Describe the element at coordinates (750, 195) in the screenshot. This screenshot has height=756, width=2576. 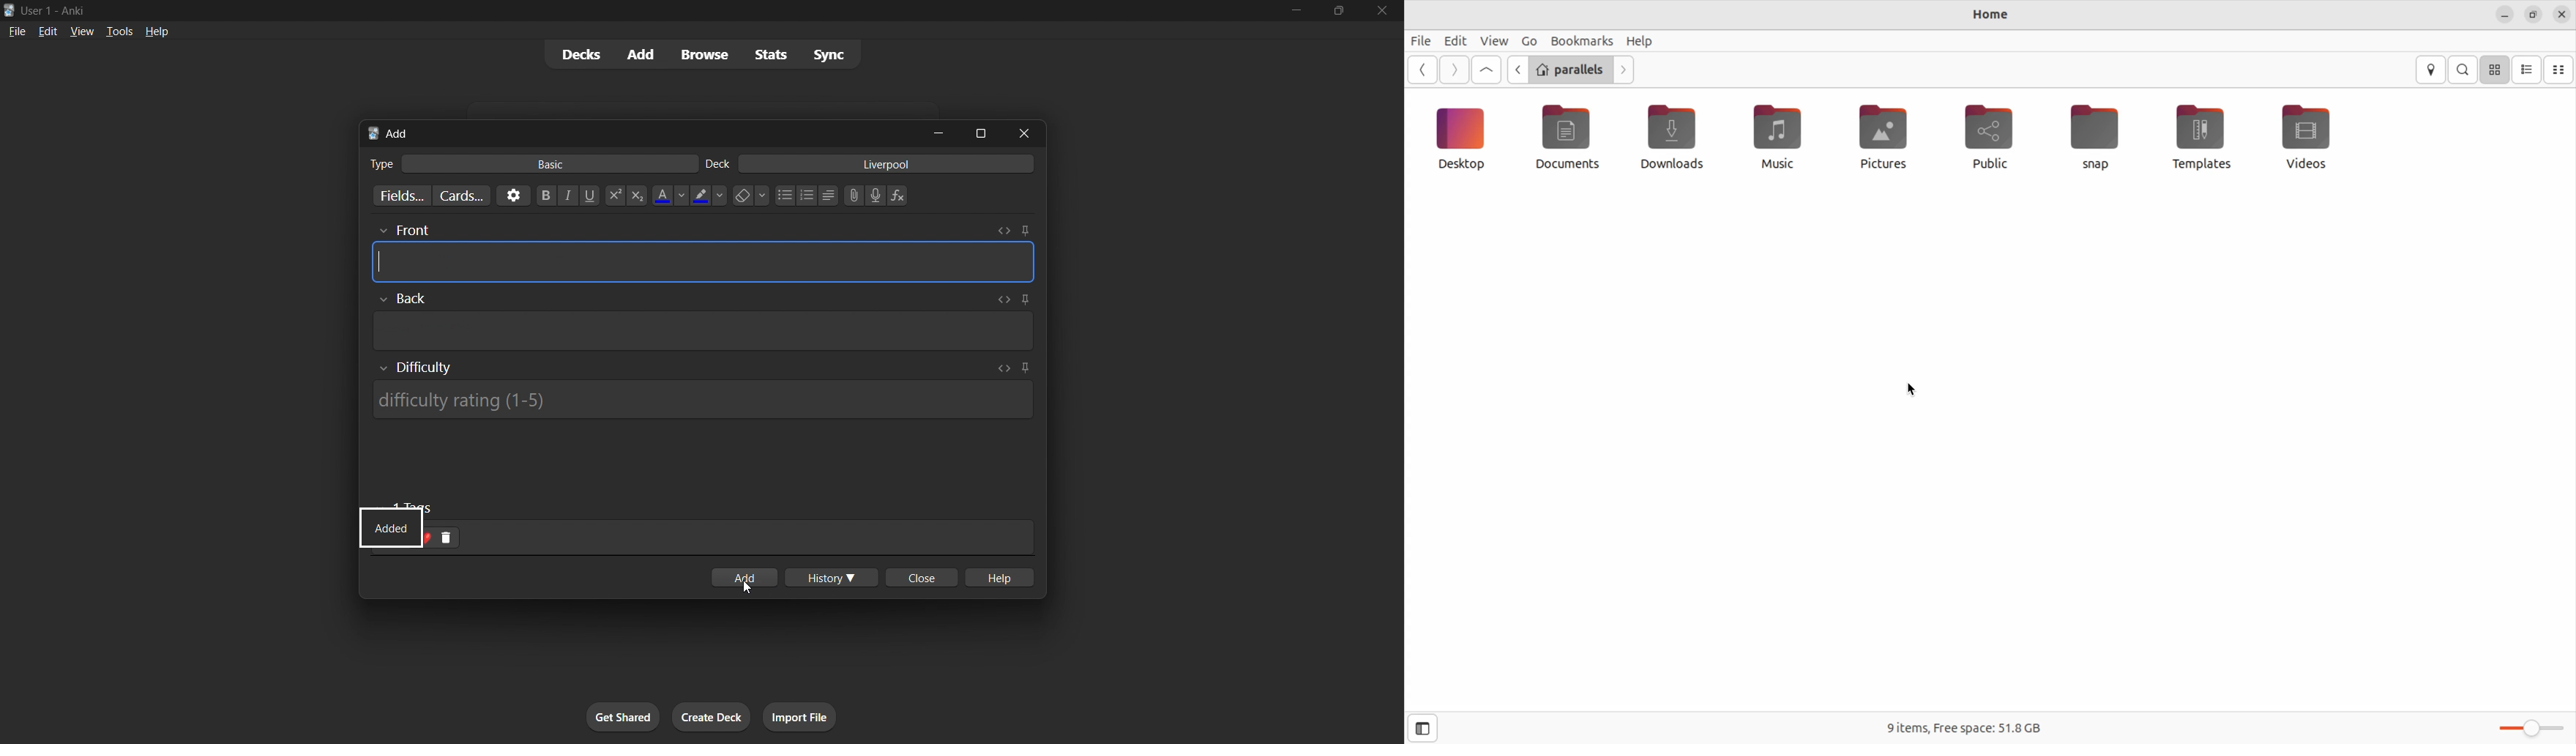
I see `clear` at that location.